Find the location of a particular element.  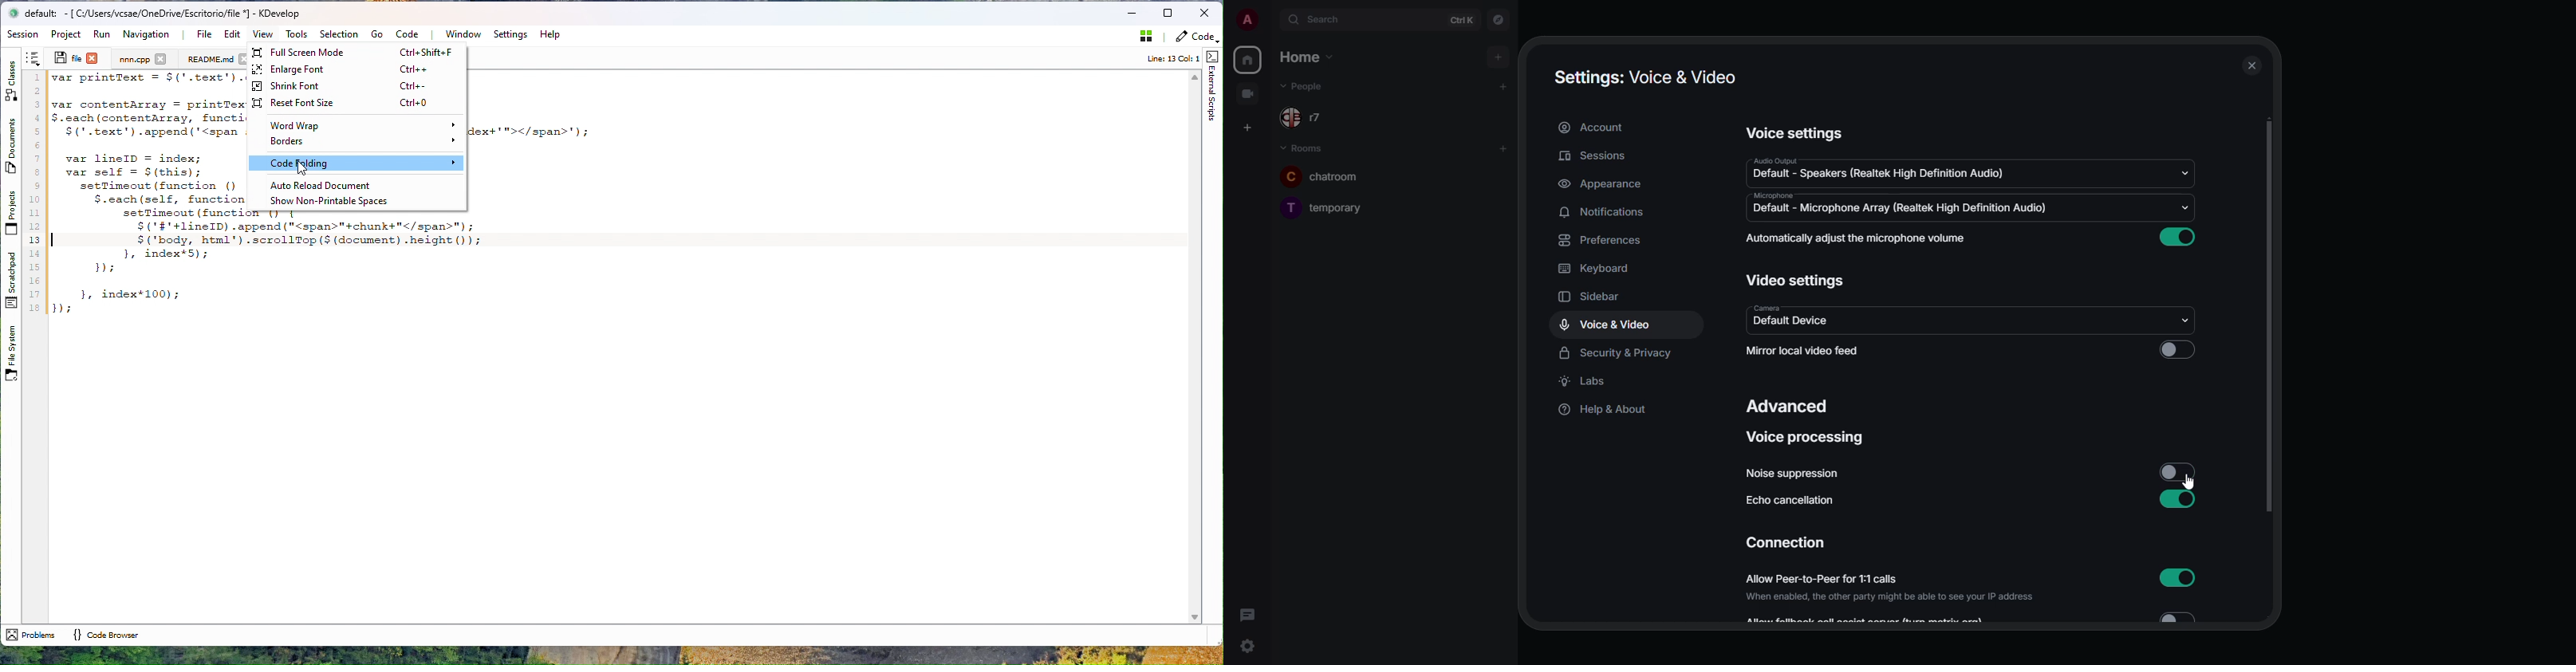

voice settings is located at coordinates (1794, 134).